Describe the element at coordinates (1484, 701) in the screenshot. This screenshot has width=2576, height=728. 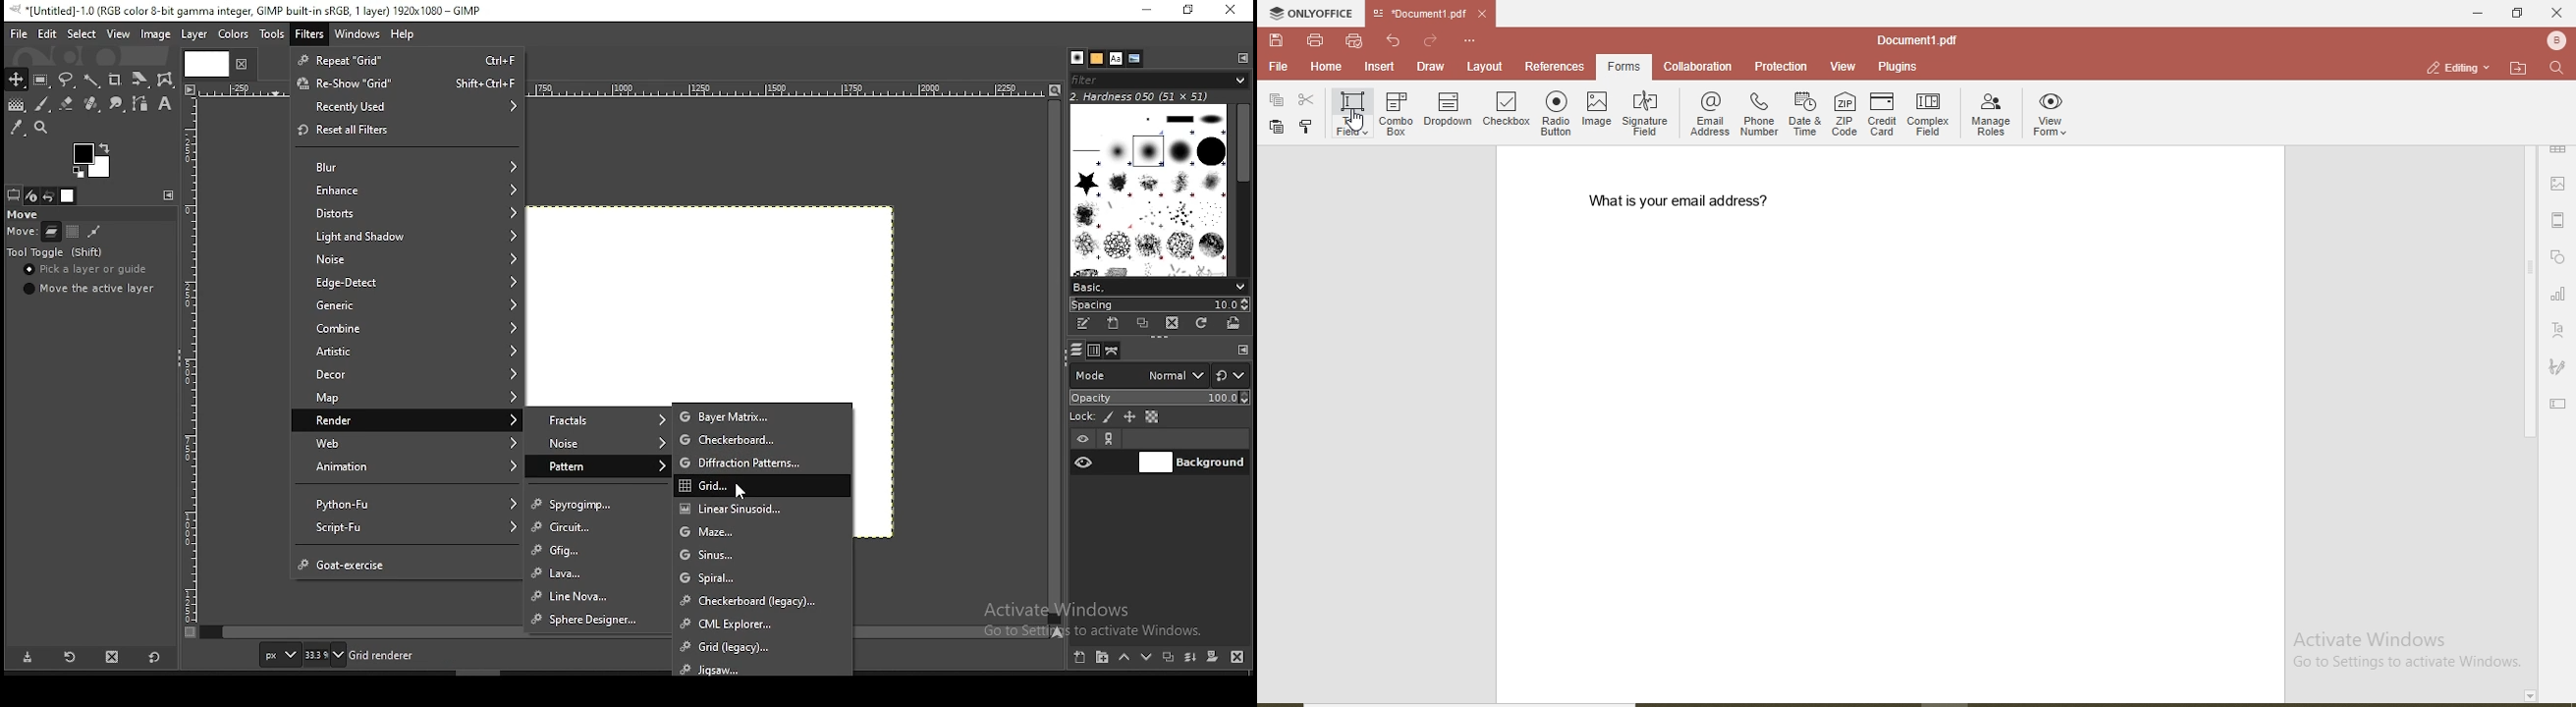
I see `horizontal scroll bar` at that location.